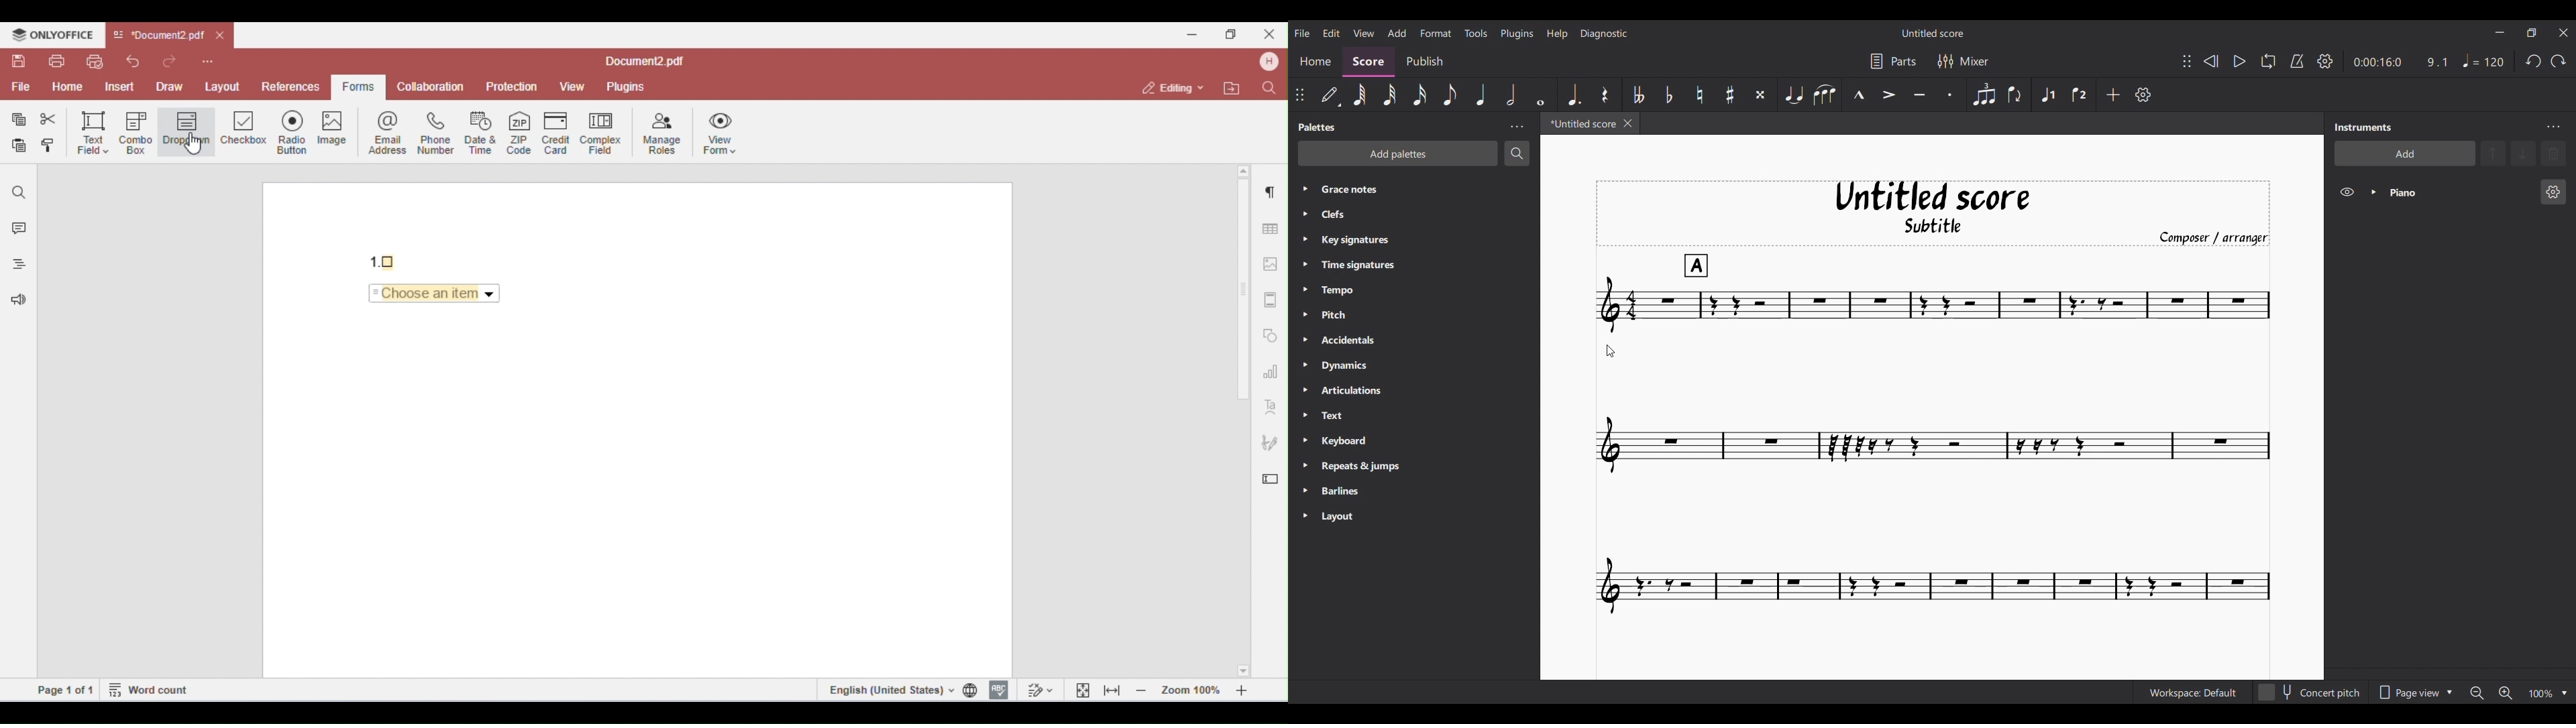  What do you see at coordinates (1366, 241) in the screenshot?
I see `Key signatures.` at bounding box center [1366, 241].